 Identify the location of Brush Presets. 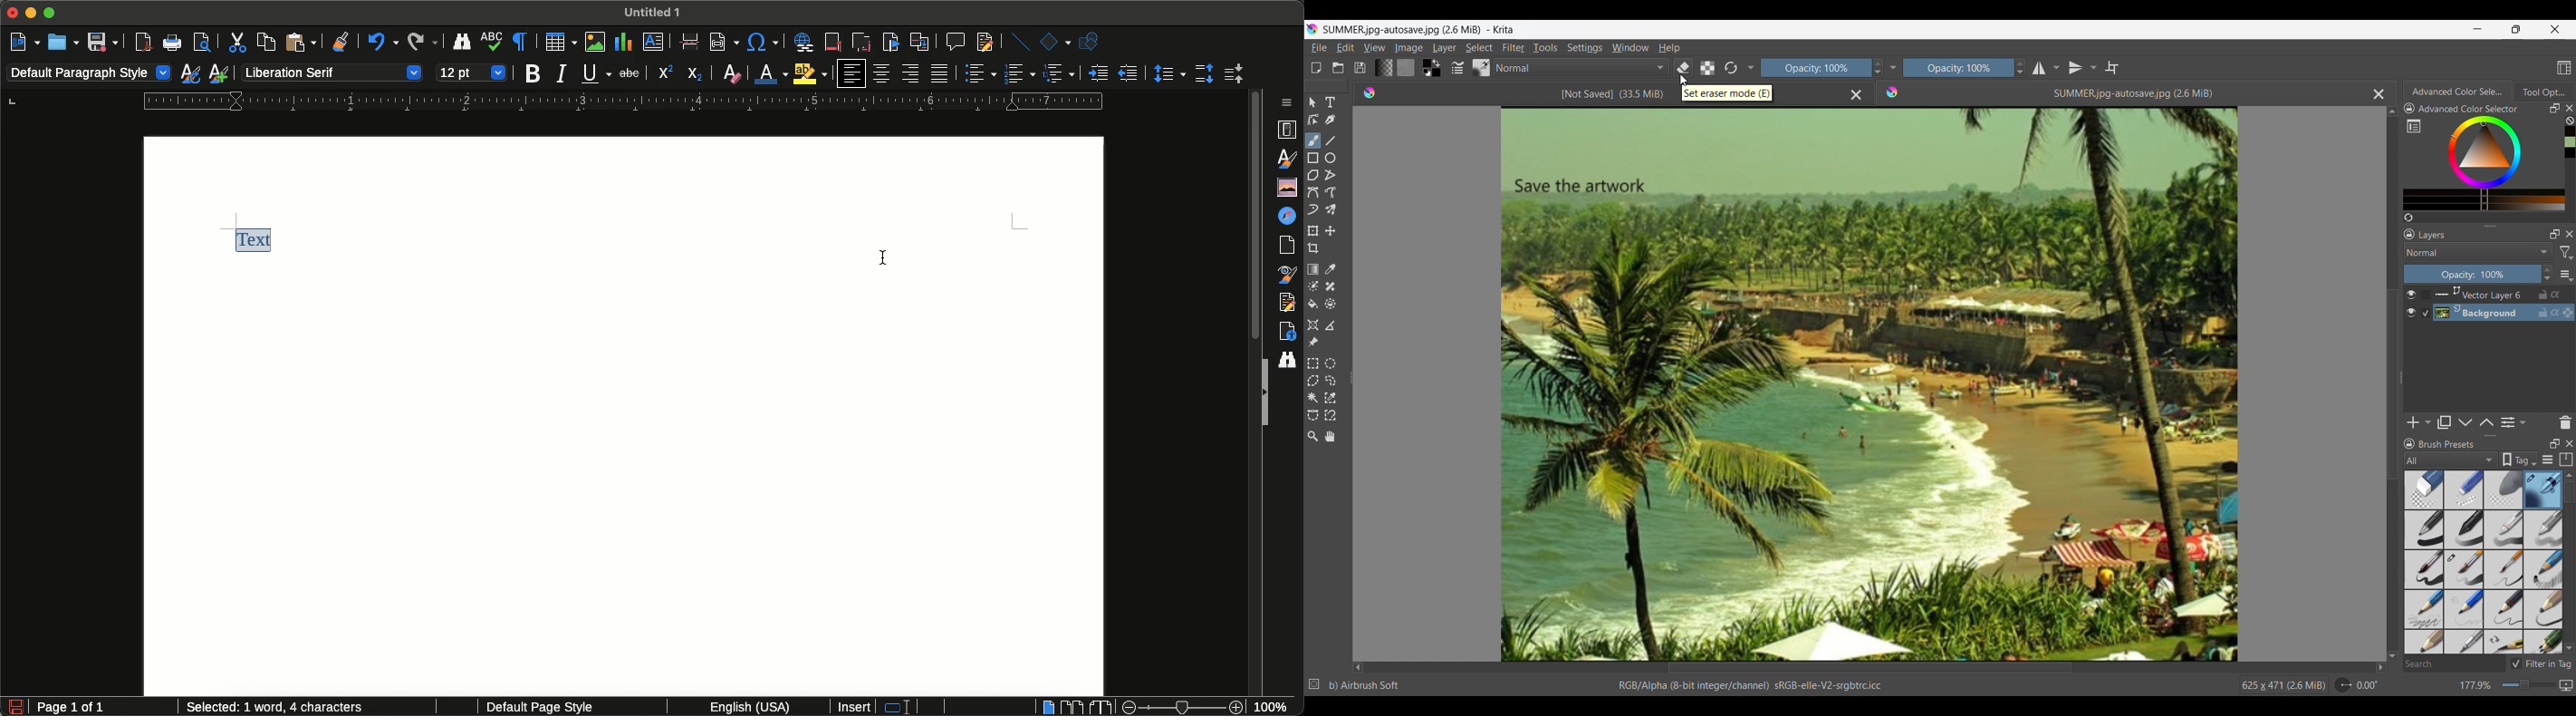
(2449, 445).